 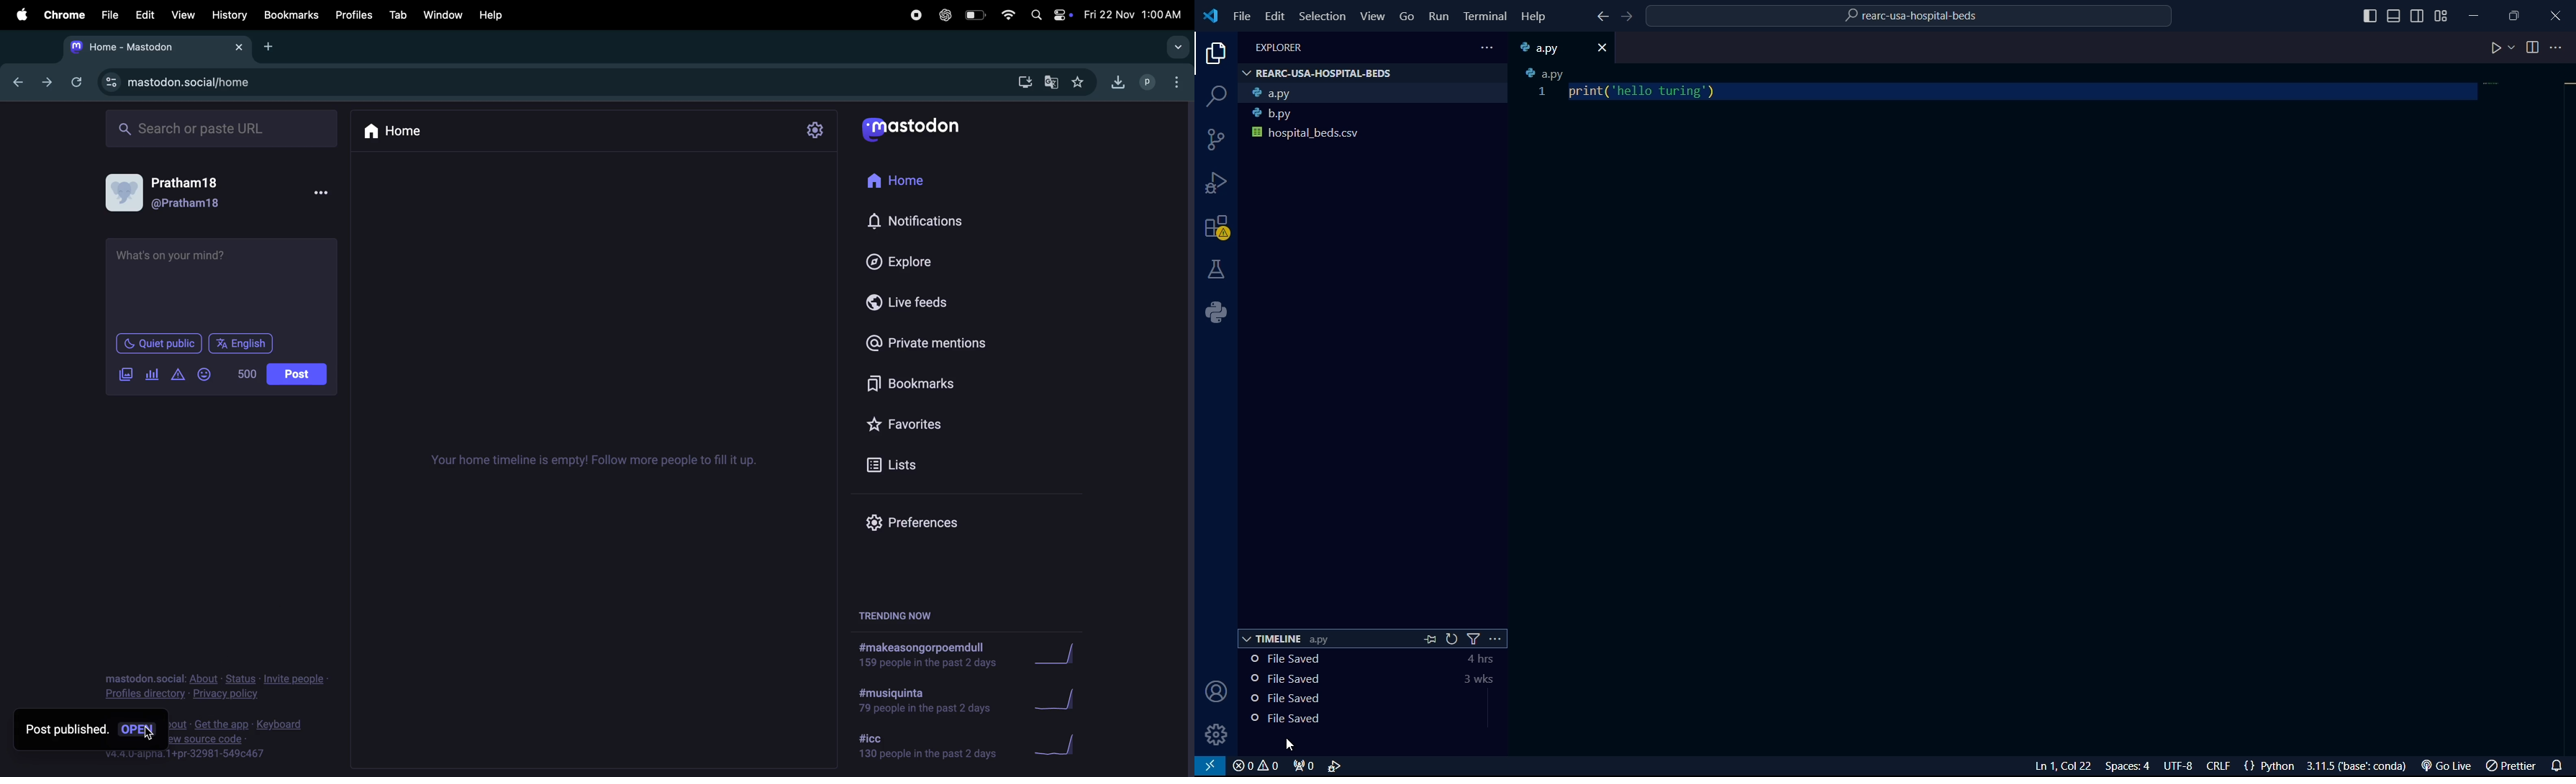 What do you see at coordinates (209, 82) in the screenshot?
I see `mastodon url` at bounding box center [209, 82].